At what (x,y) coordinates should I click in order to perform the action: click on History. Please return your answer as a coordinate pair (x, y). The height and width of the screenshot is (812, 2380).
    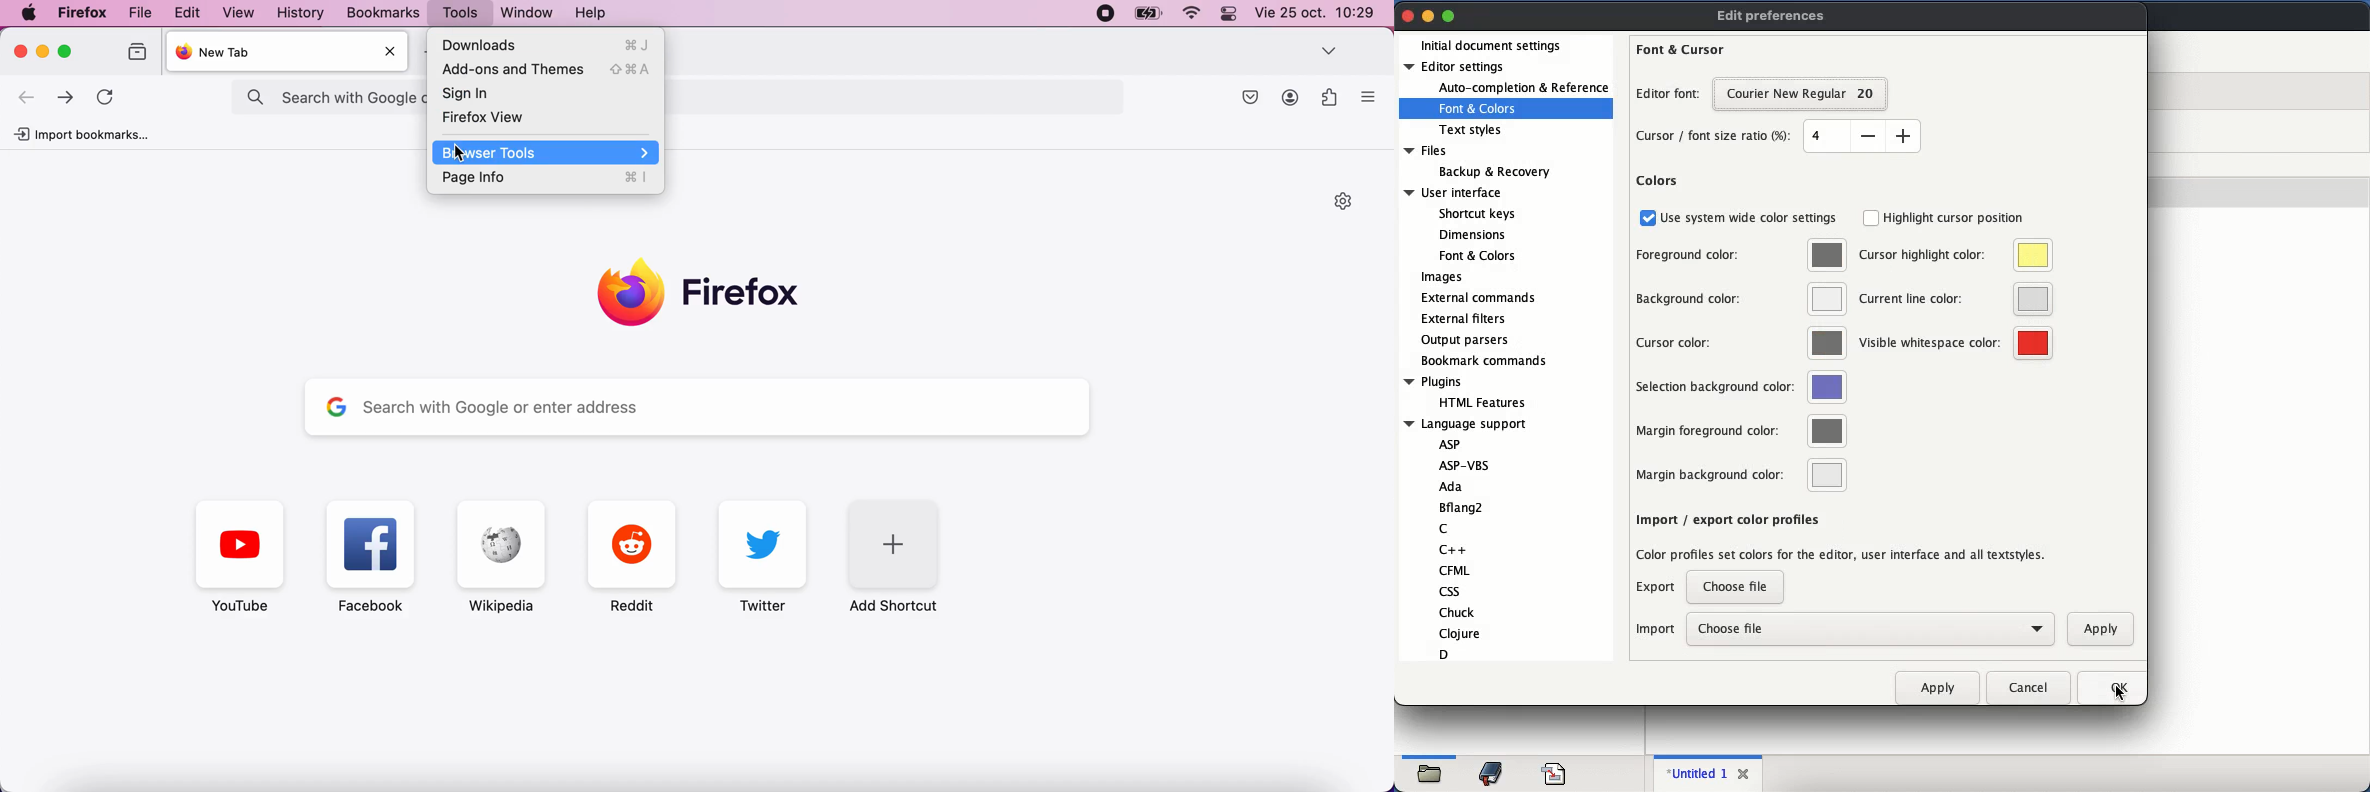
    Looking at the image, I should click on (301, 13).